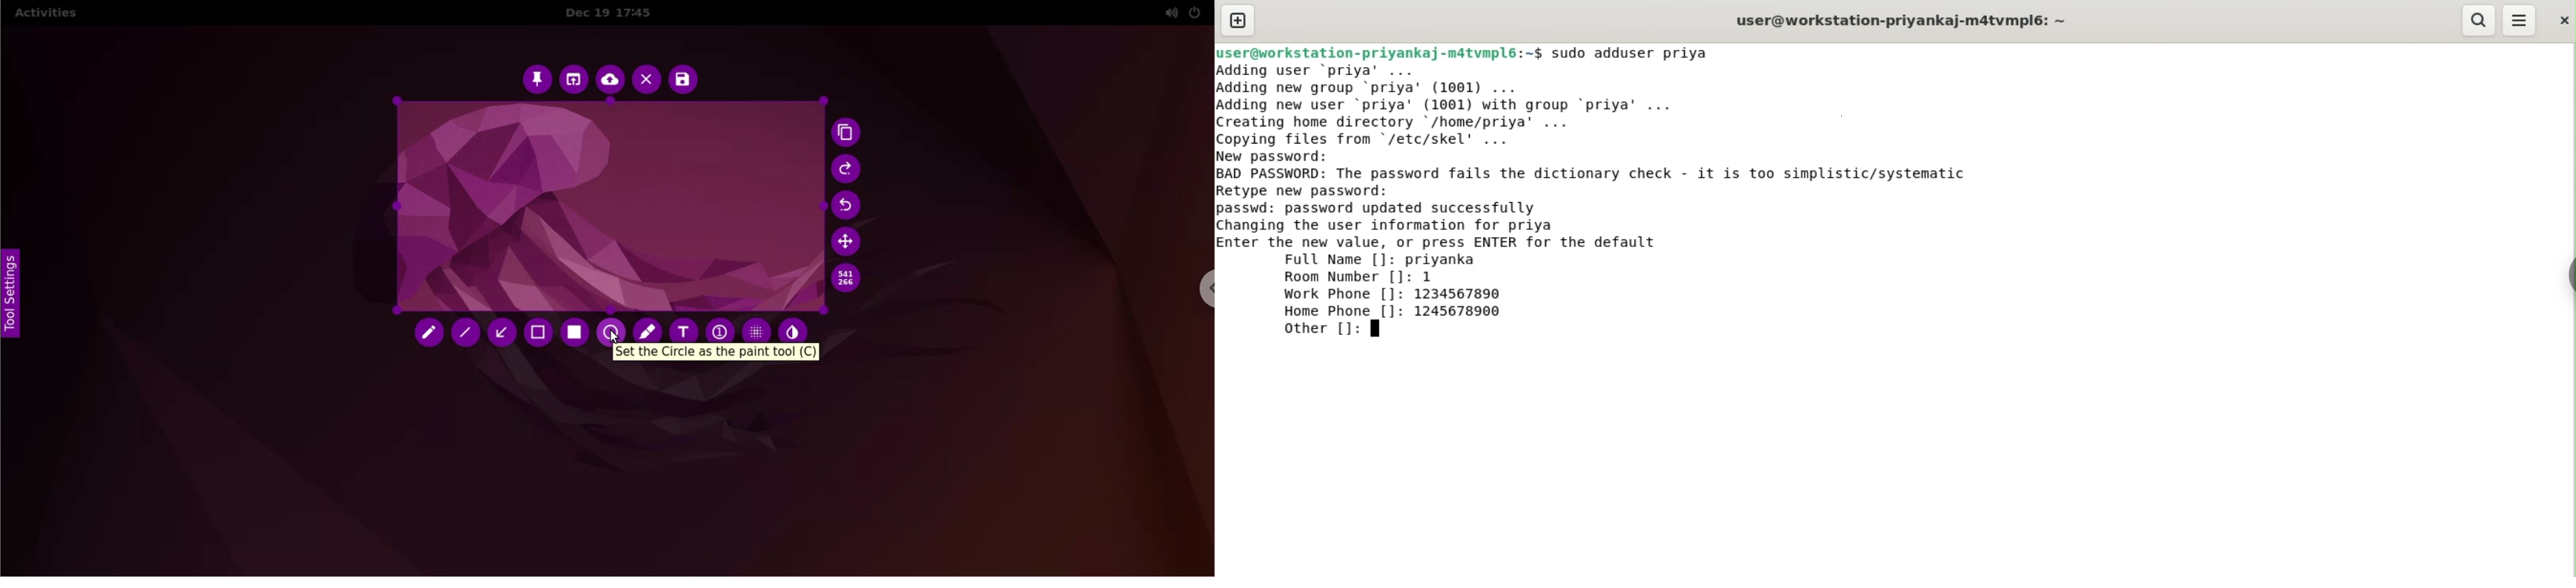 This screenshot has height=588, width=2576. What do you see at coordinates (1632, 53) in the screenshot?
I see `sudo adduser priya` at bounding box center [1632, 53].